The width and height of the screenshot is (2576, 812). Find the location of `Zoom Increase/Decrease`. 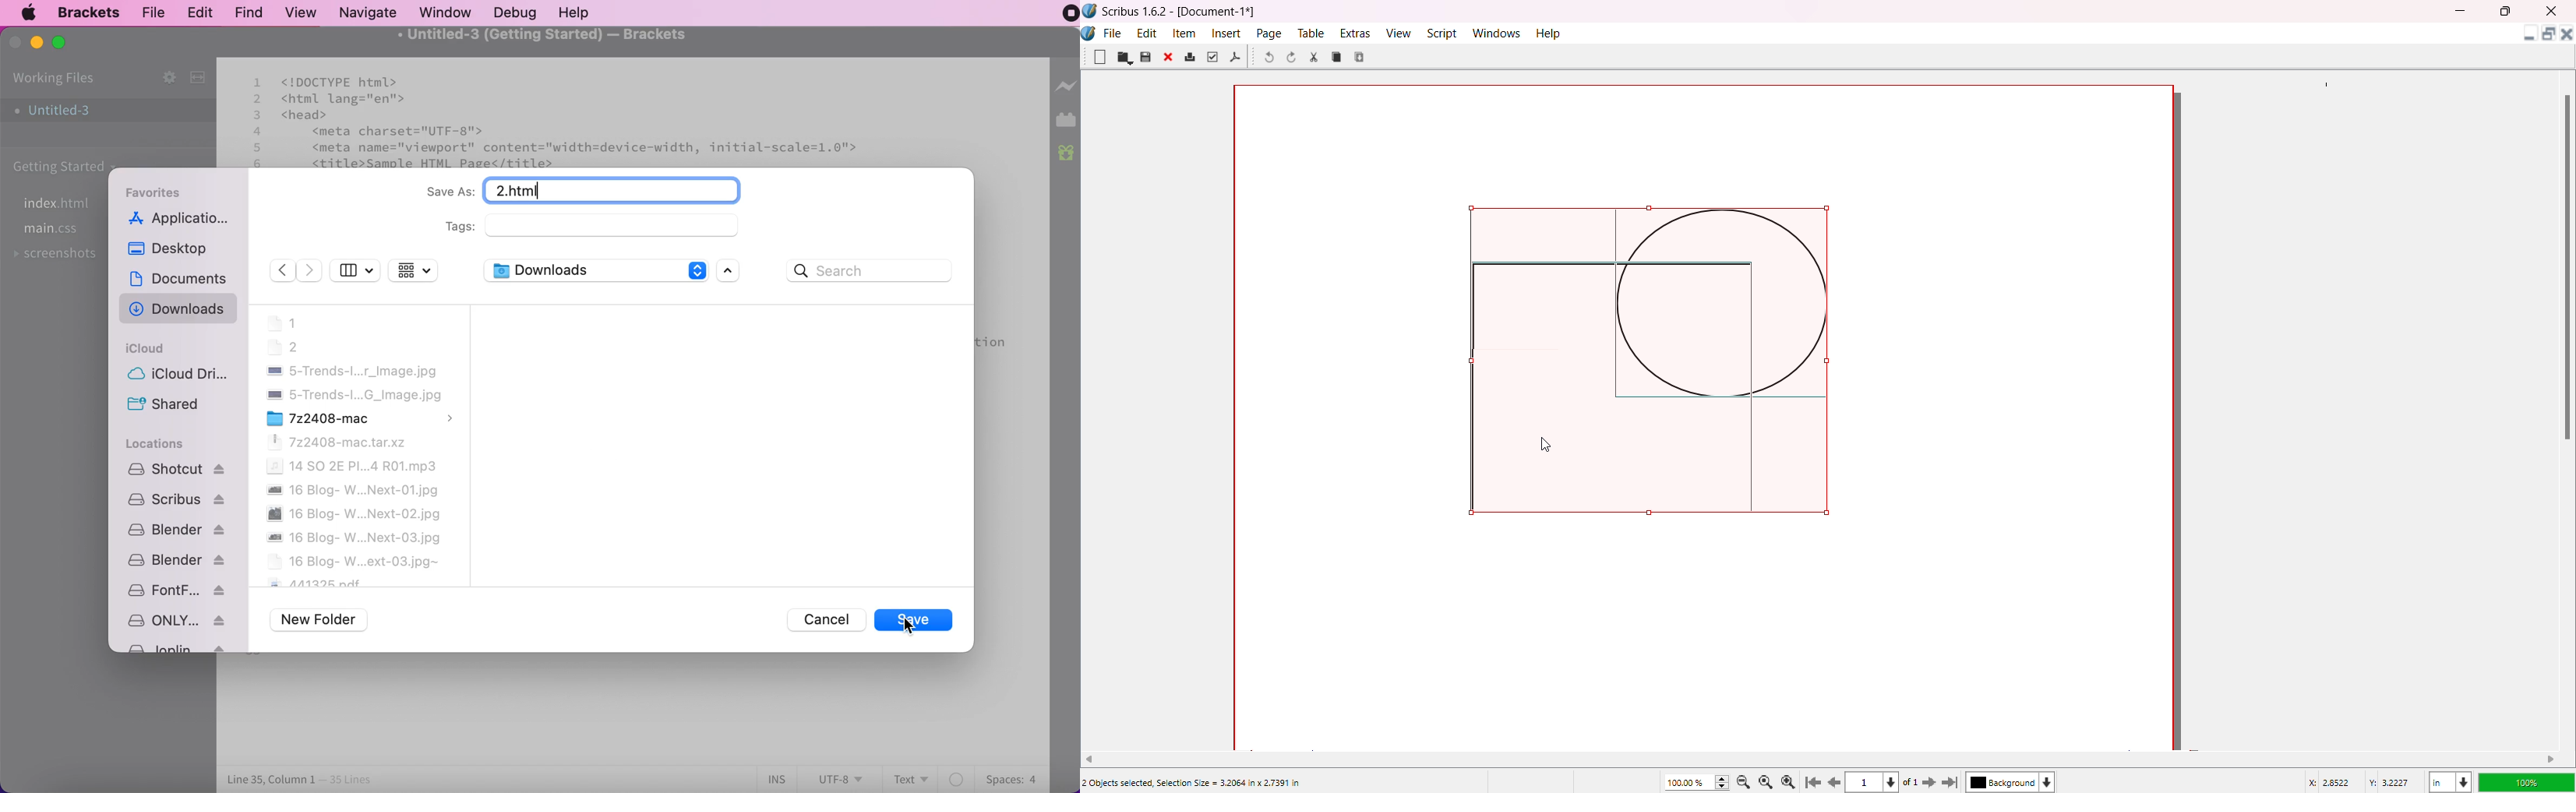

Zoom Increase/Decrease is located at coordinates (1724, 780).